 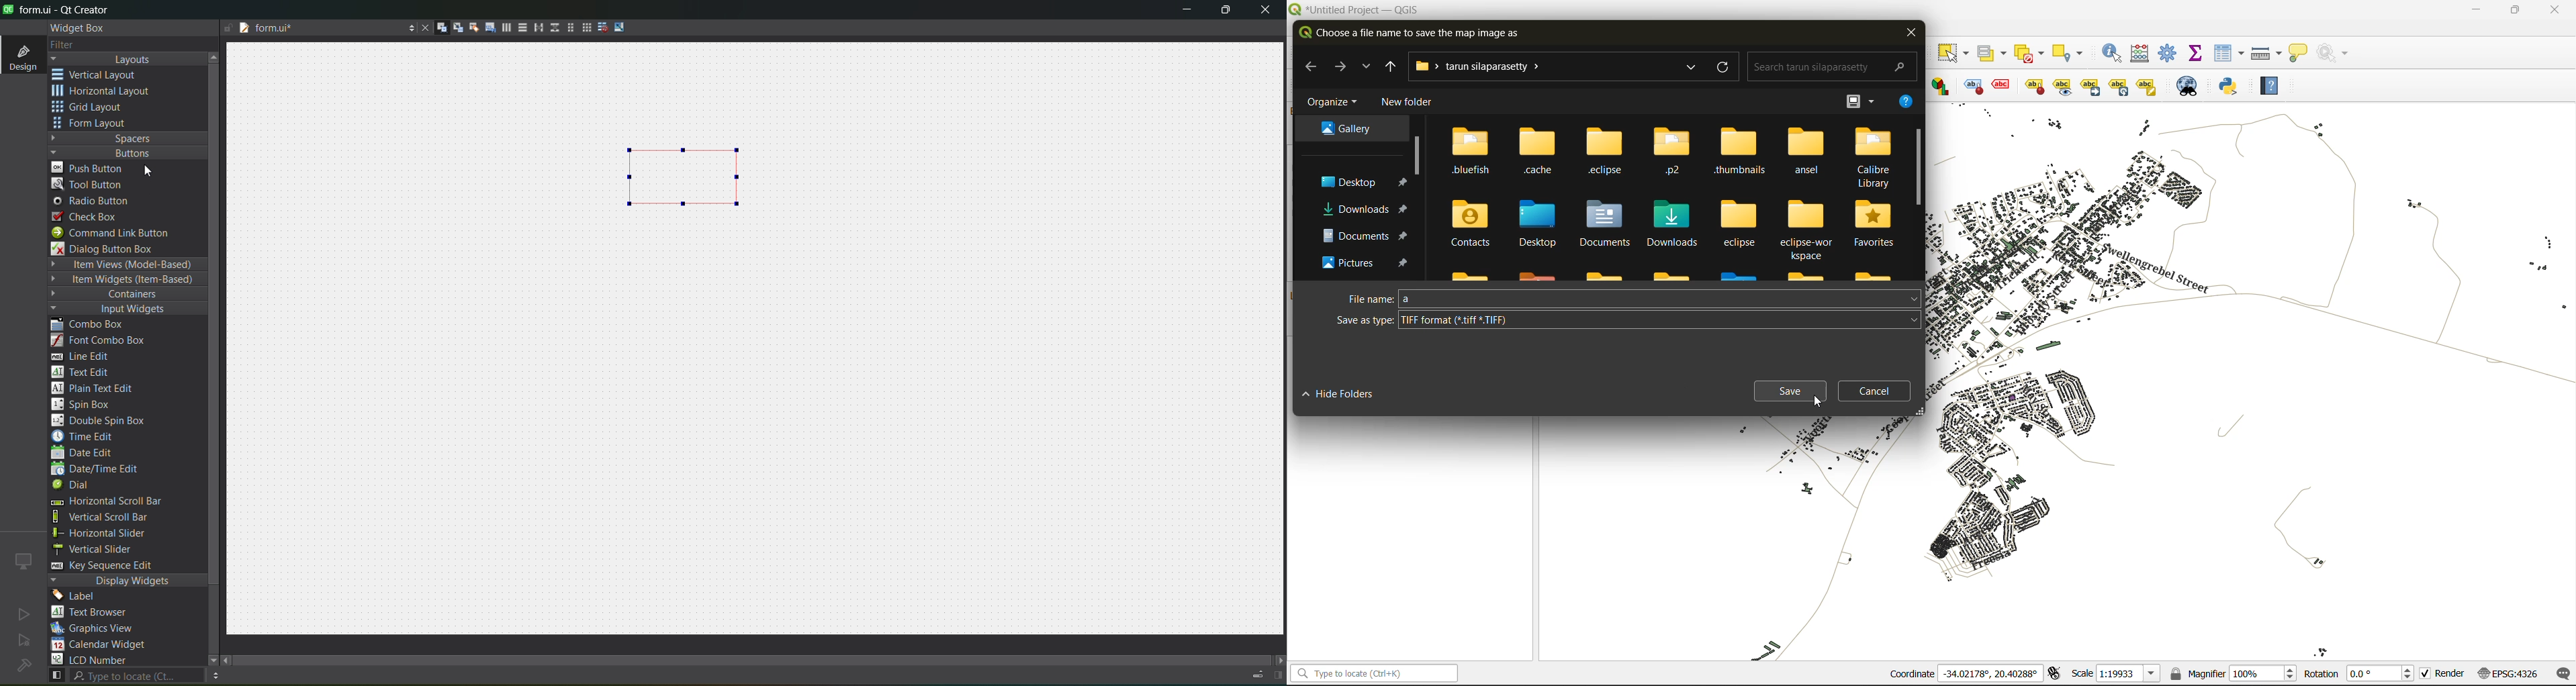 I want to click on grid, so click(x=96, y=109).